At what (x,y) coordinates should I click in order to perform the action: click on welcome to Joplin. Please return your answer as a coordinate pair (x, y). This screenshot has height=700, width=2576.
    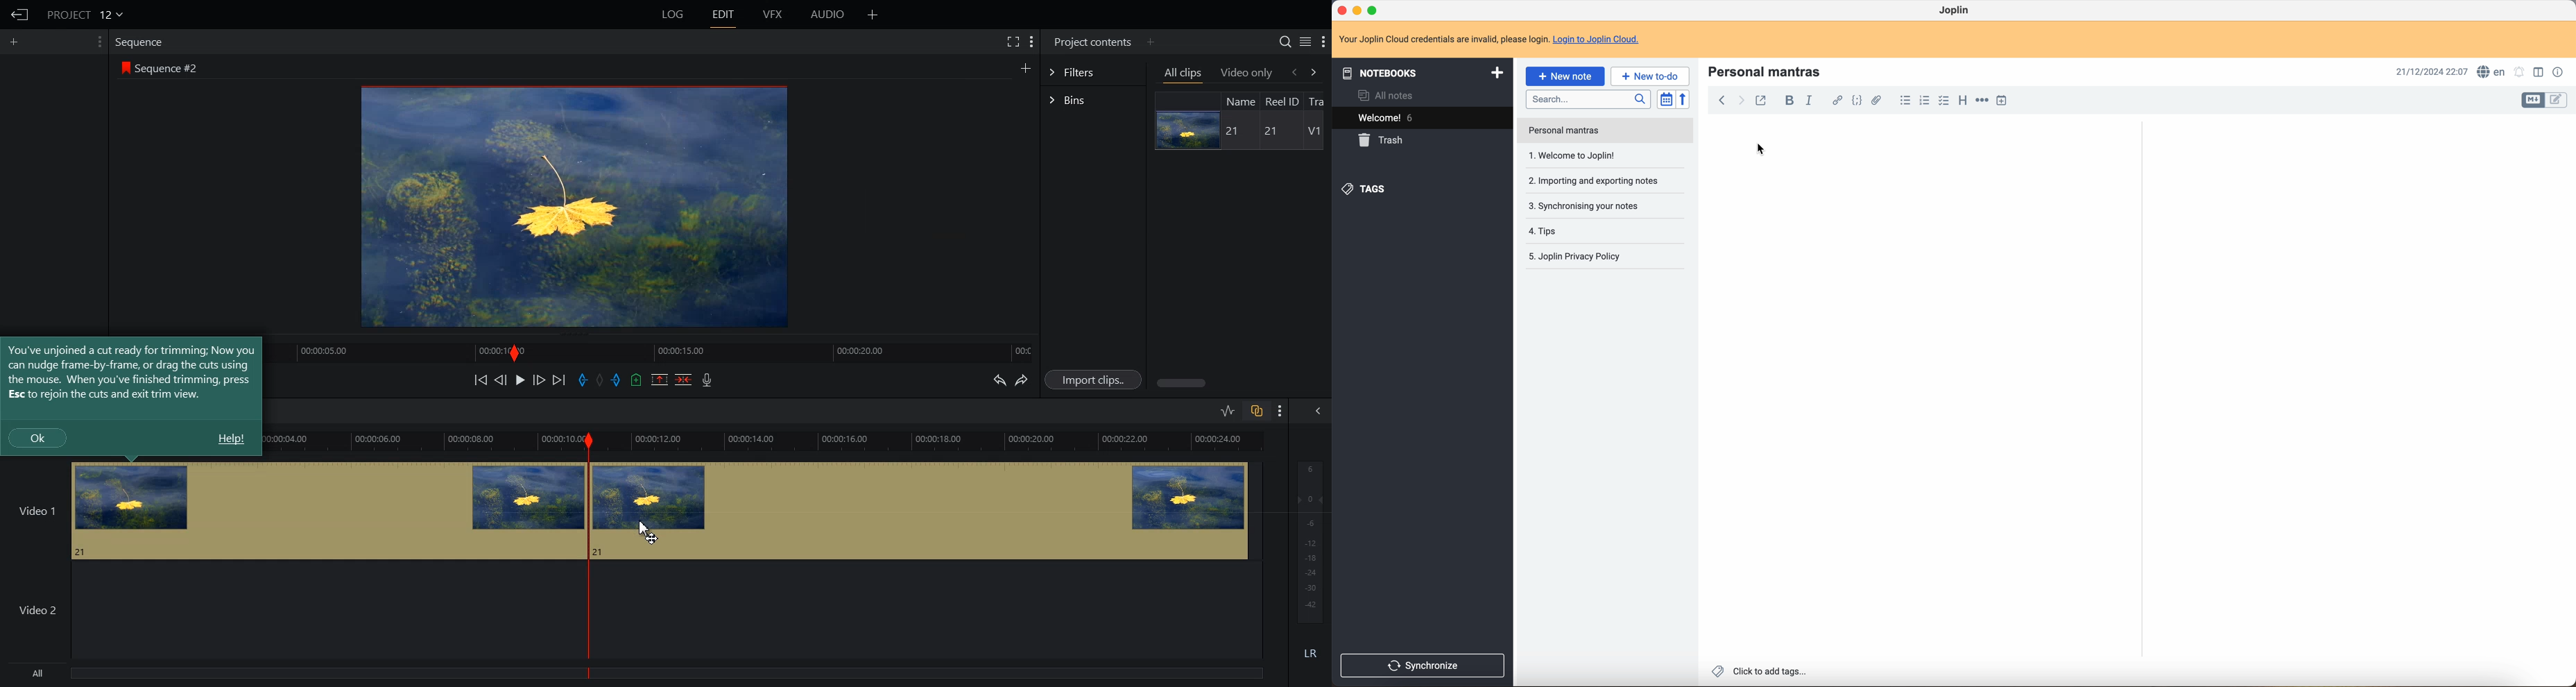
    Looking at the image, I should click on (1574, 132).